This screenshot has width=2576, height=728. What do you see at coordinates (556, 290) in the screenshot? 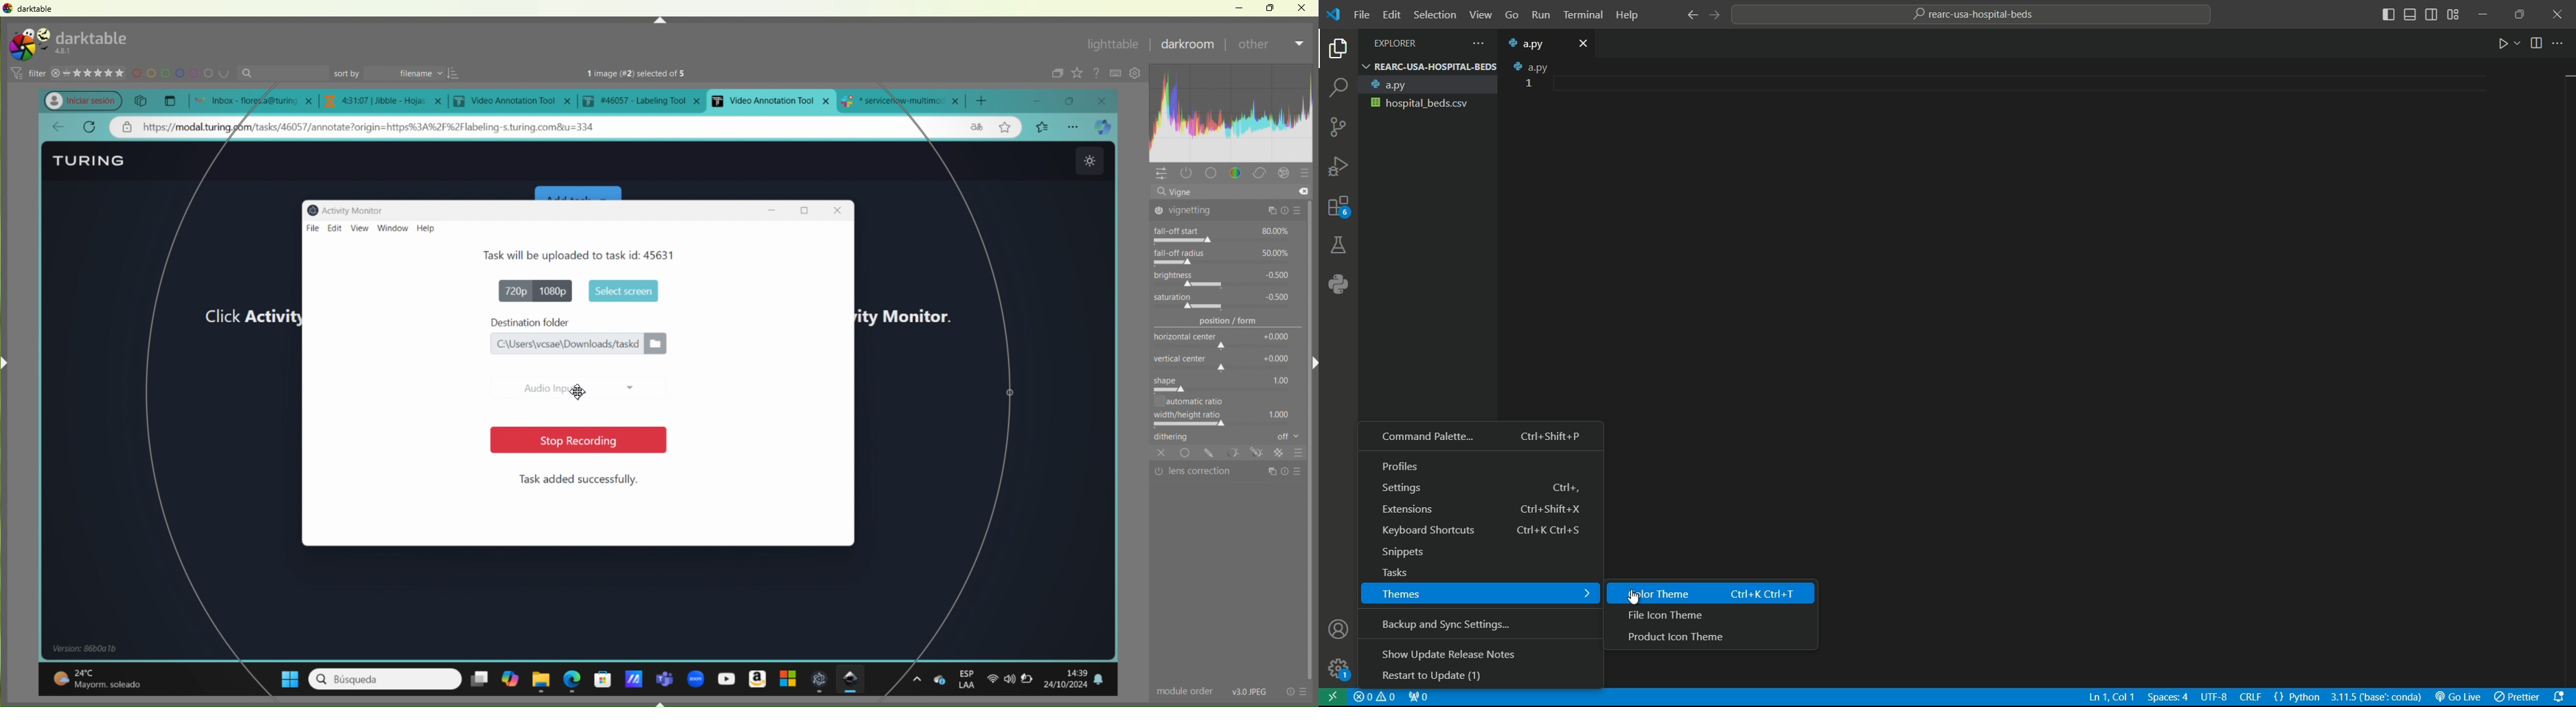
I see `1080p` at bounding box center [556, 290].